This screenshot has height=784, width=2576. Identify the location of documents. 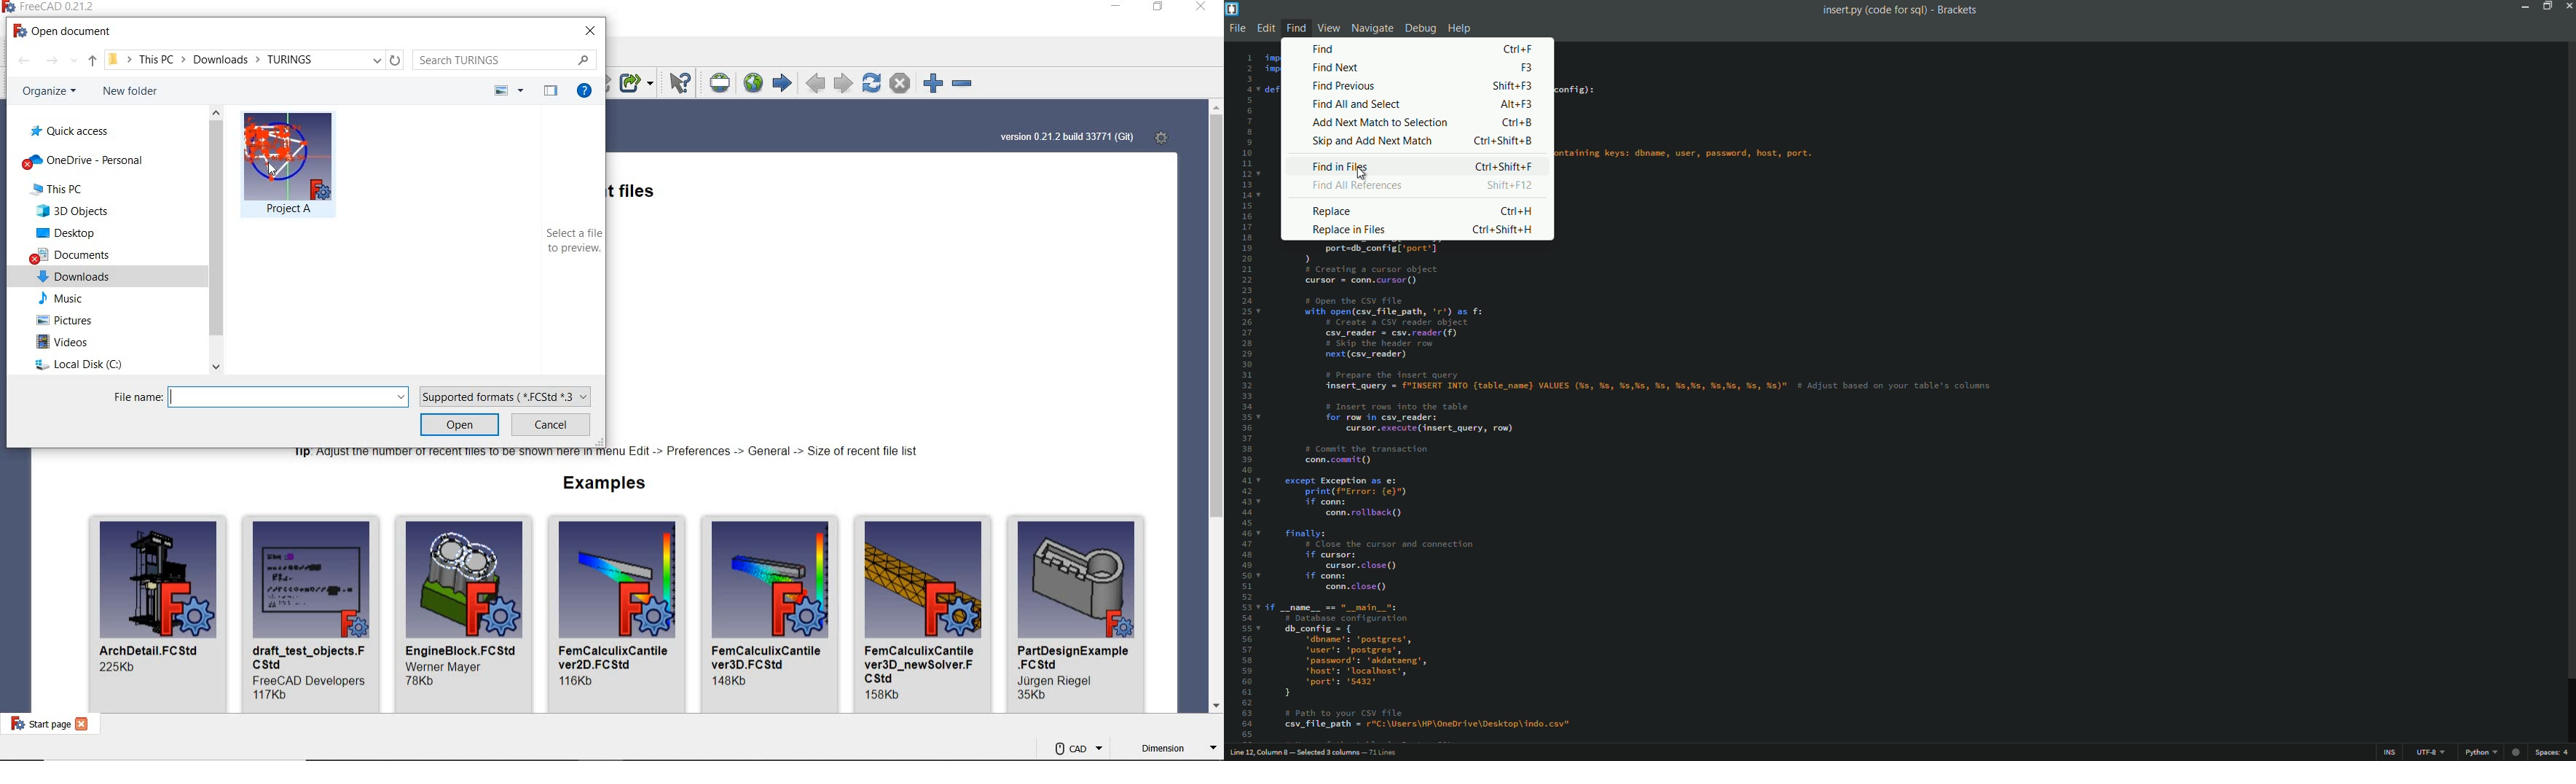
(75, 254).